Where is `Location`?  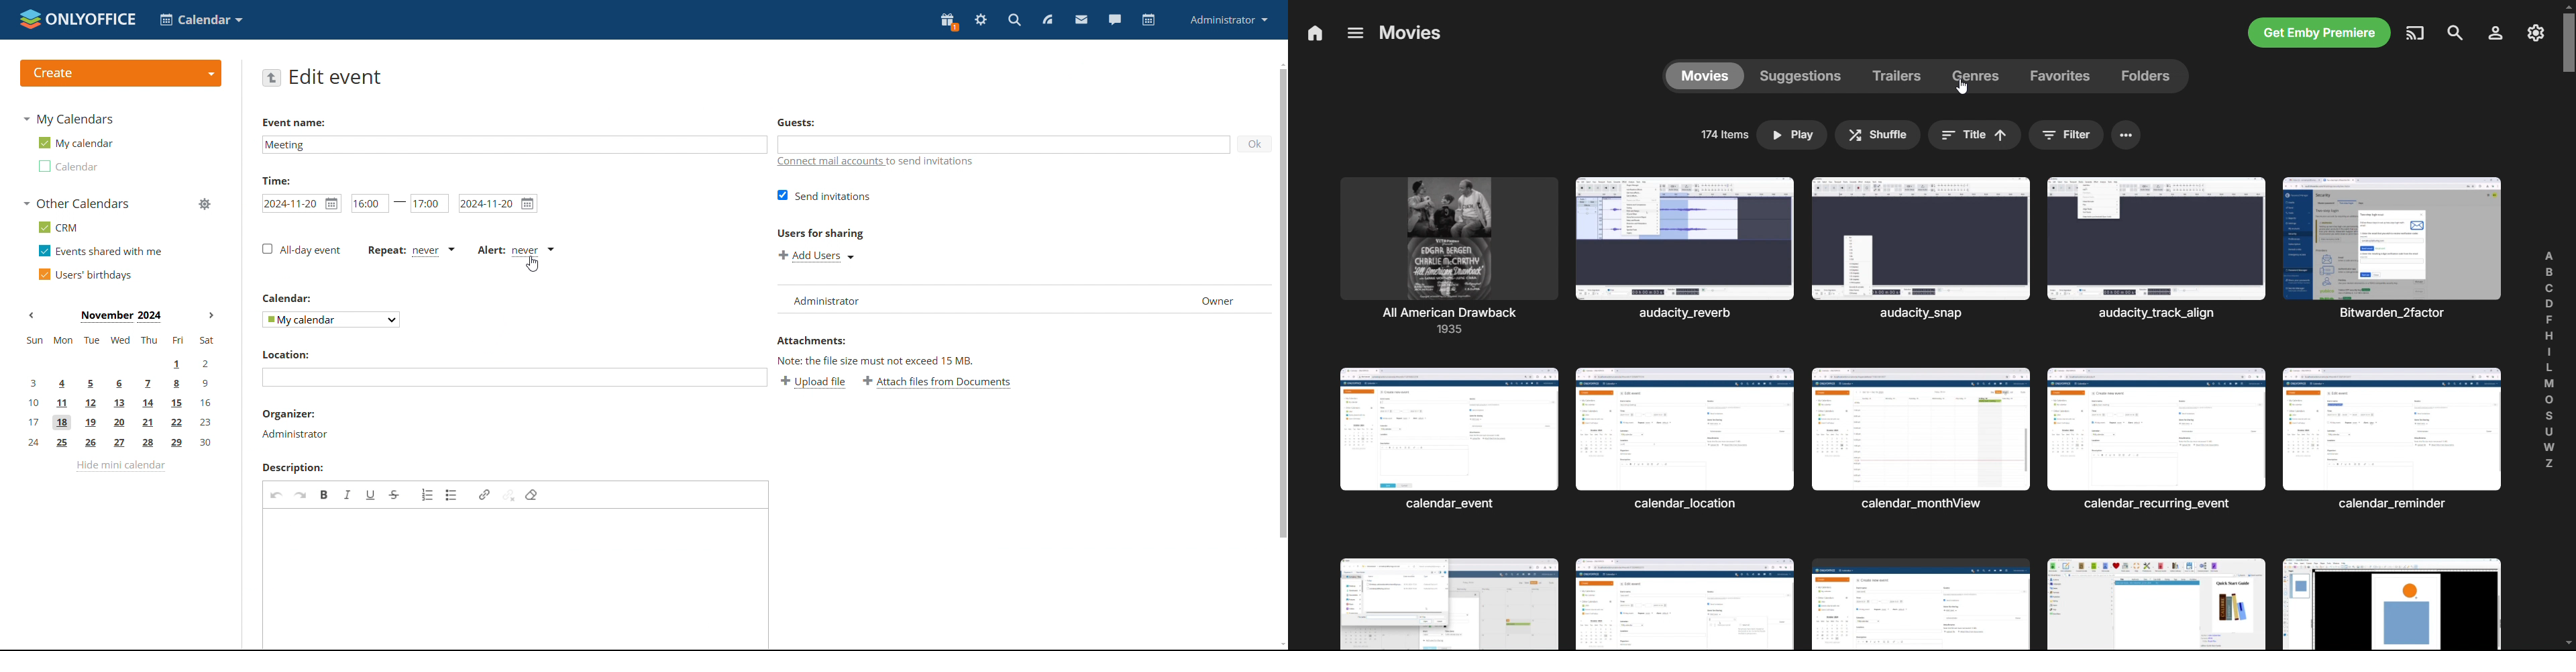 Location is located at coordinates (286, 354).